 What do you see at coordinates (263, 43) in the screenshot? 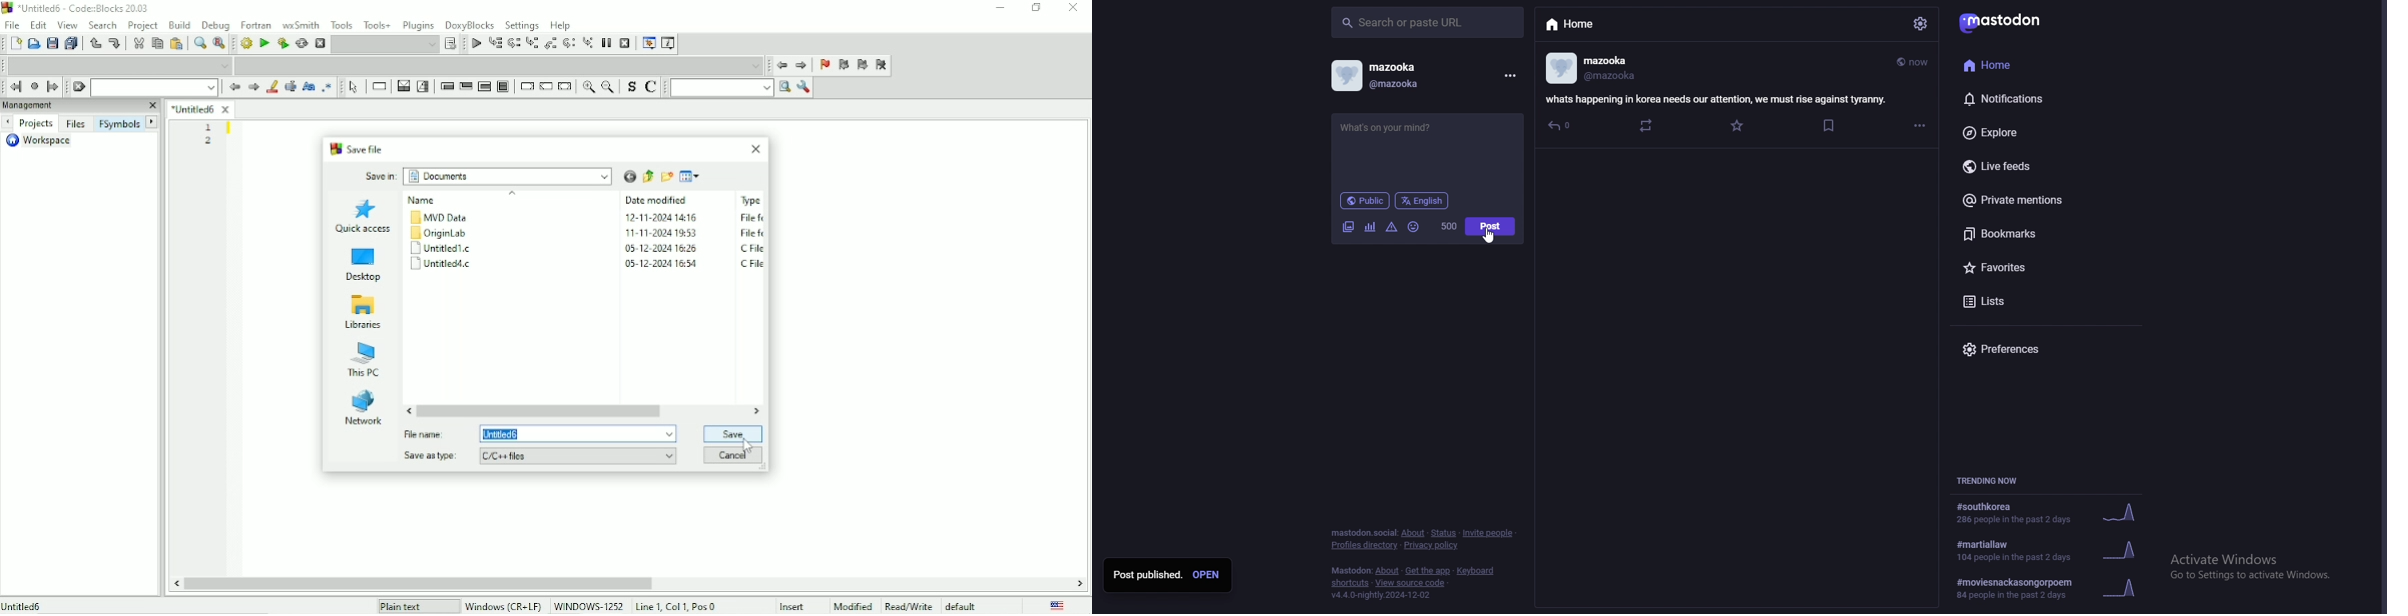
I see `Run` at bounding box center [263, 43].